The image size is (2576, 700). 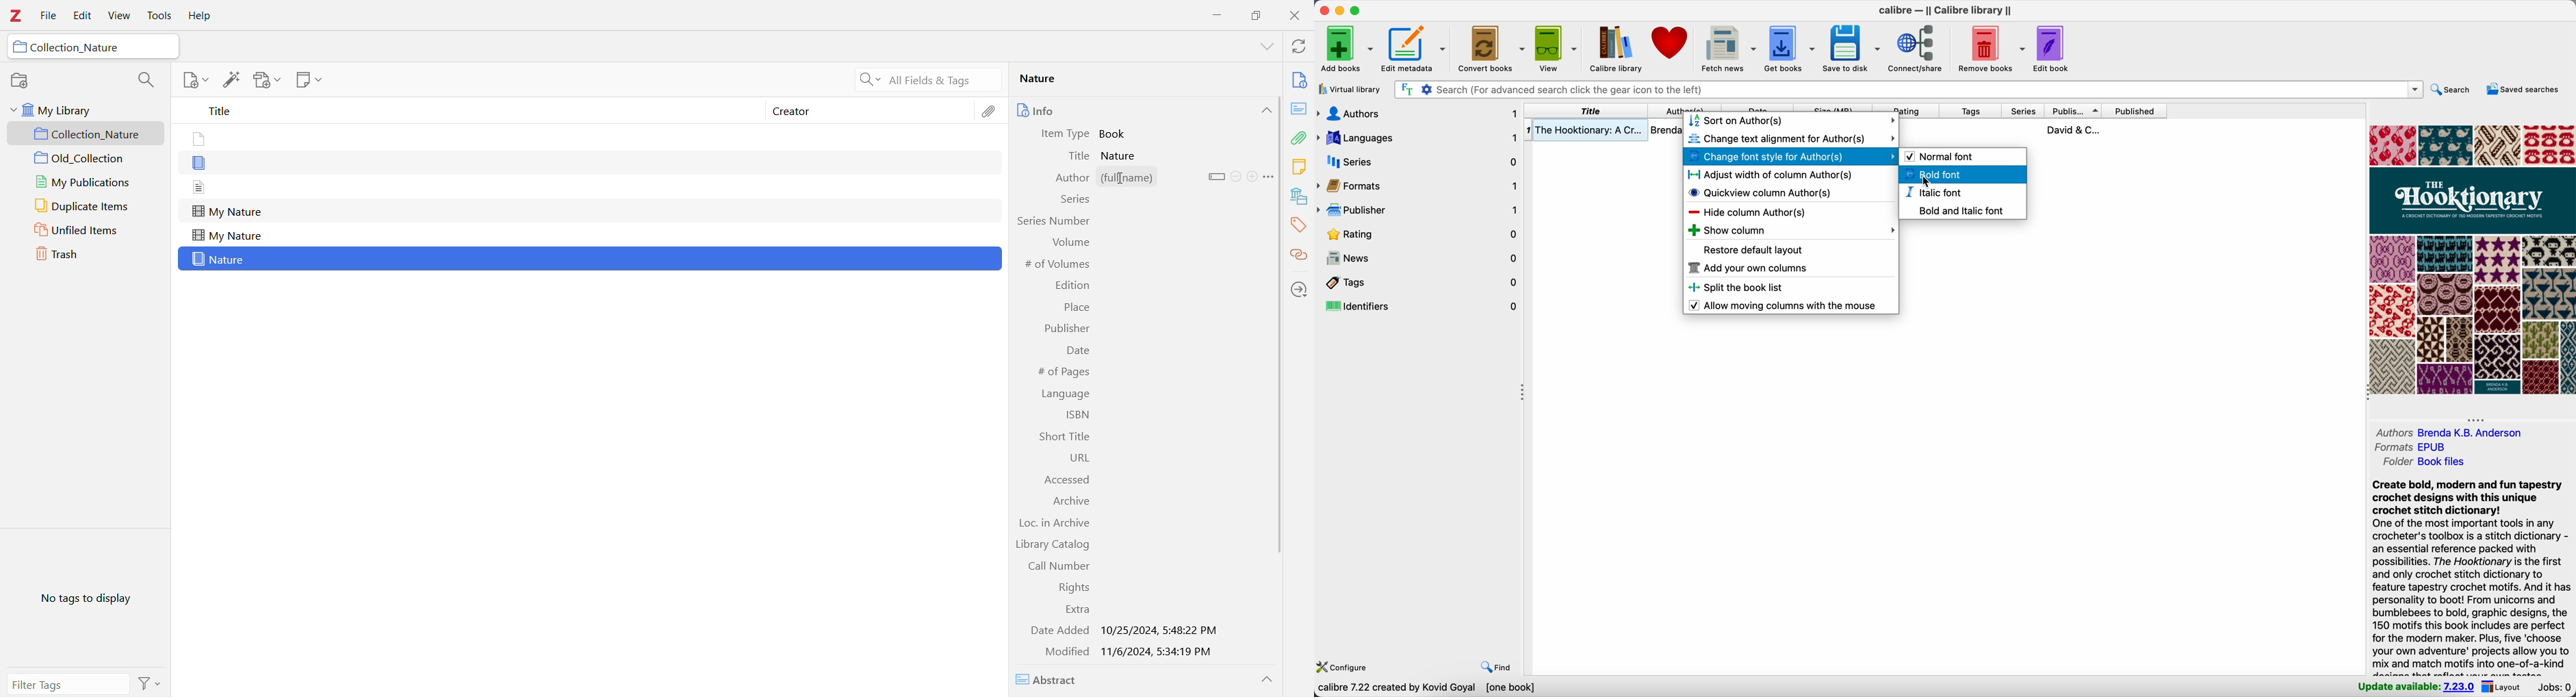 I want to click on publisher, so click(x=1418, y=208).